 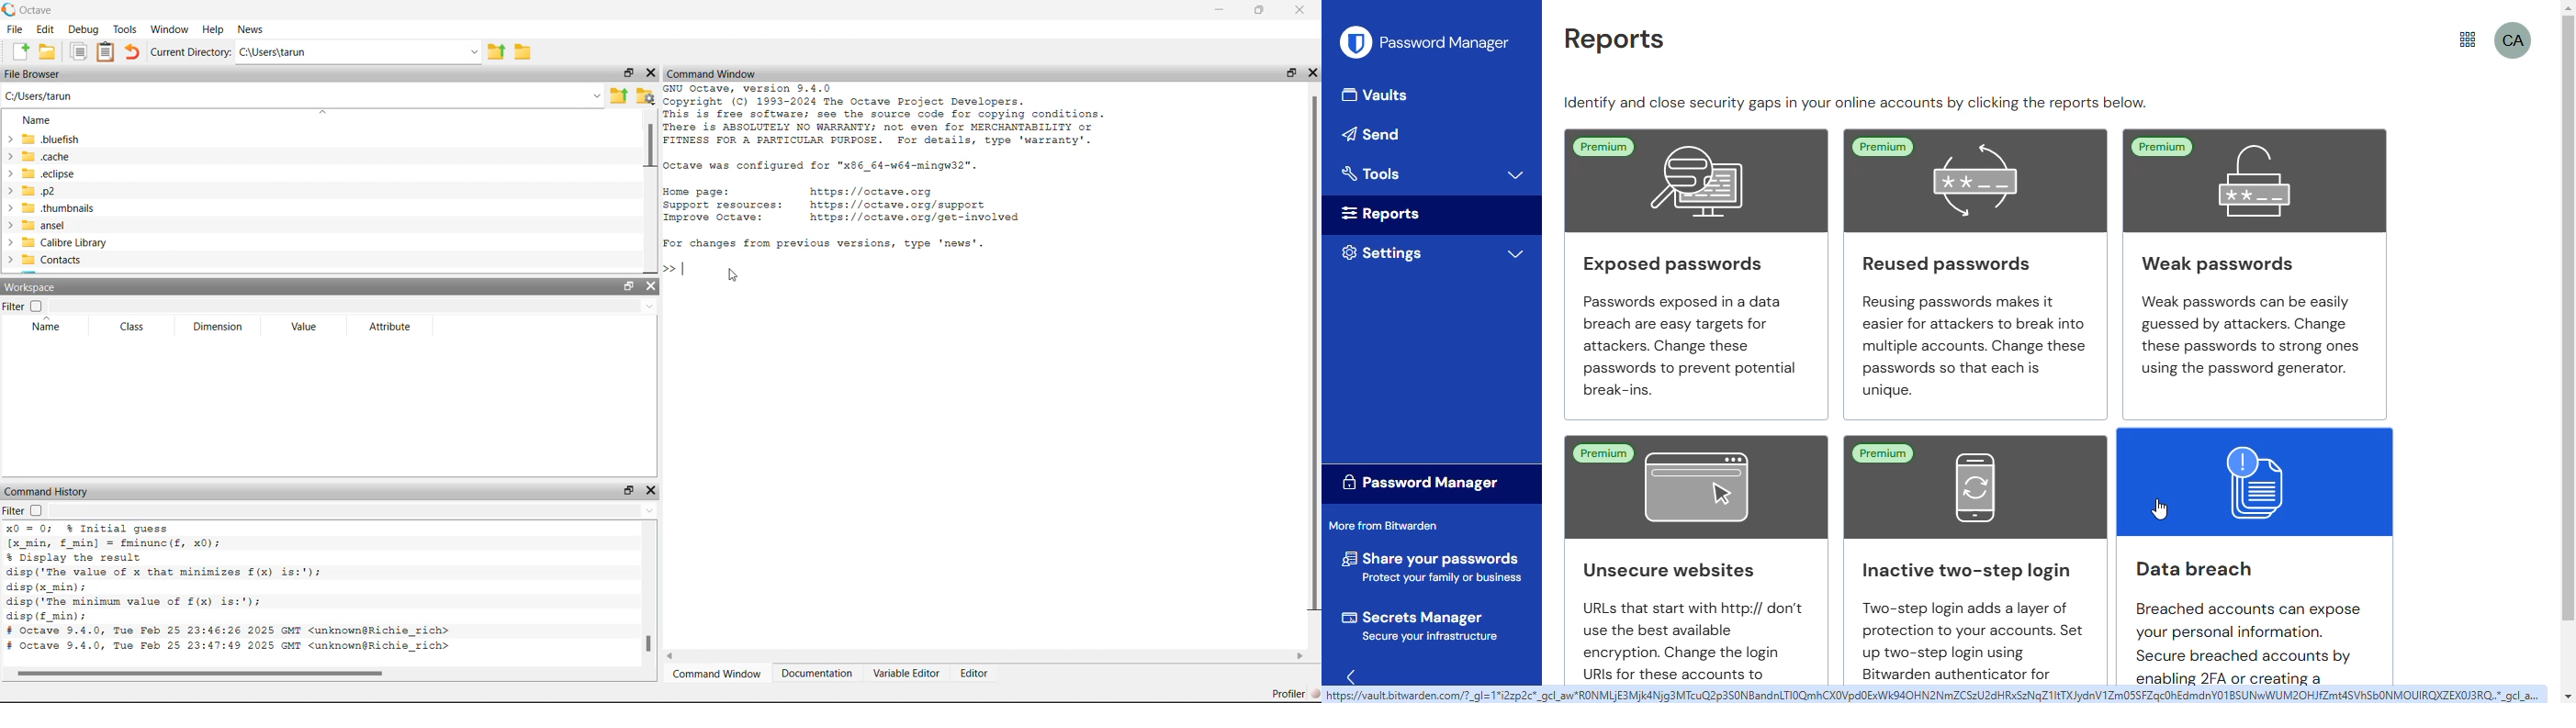 What do you see at coordinates (1856, 103) in the screenshot?
I see `identify and close security gaps in your online accounts by clicking the reports below` at bounding box center [1856, 103].